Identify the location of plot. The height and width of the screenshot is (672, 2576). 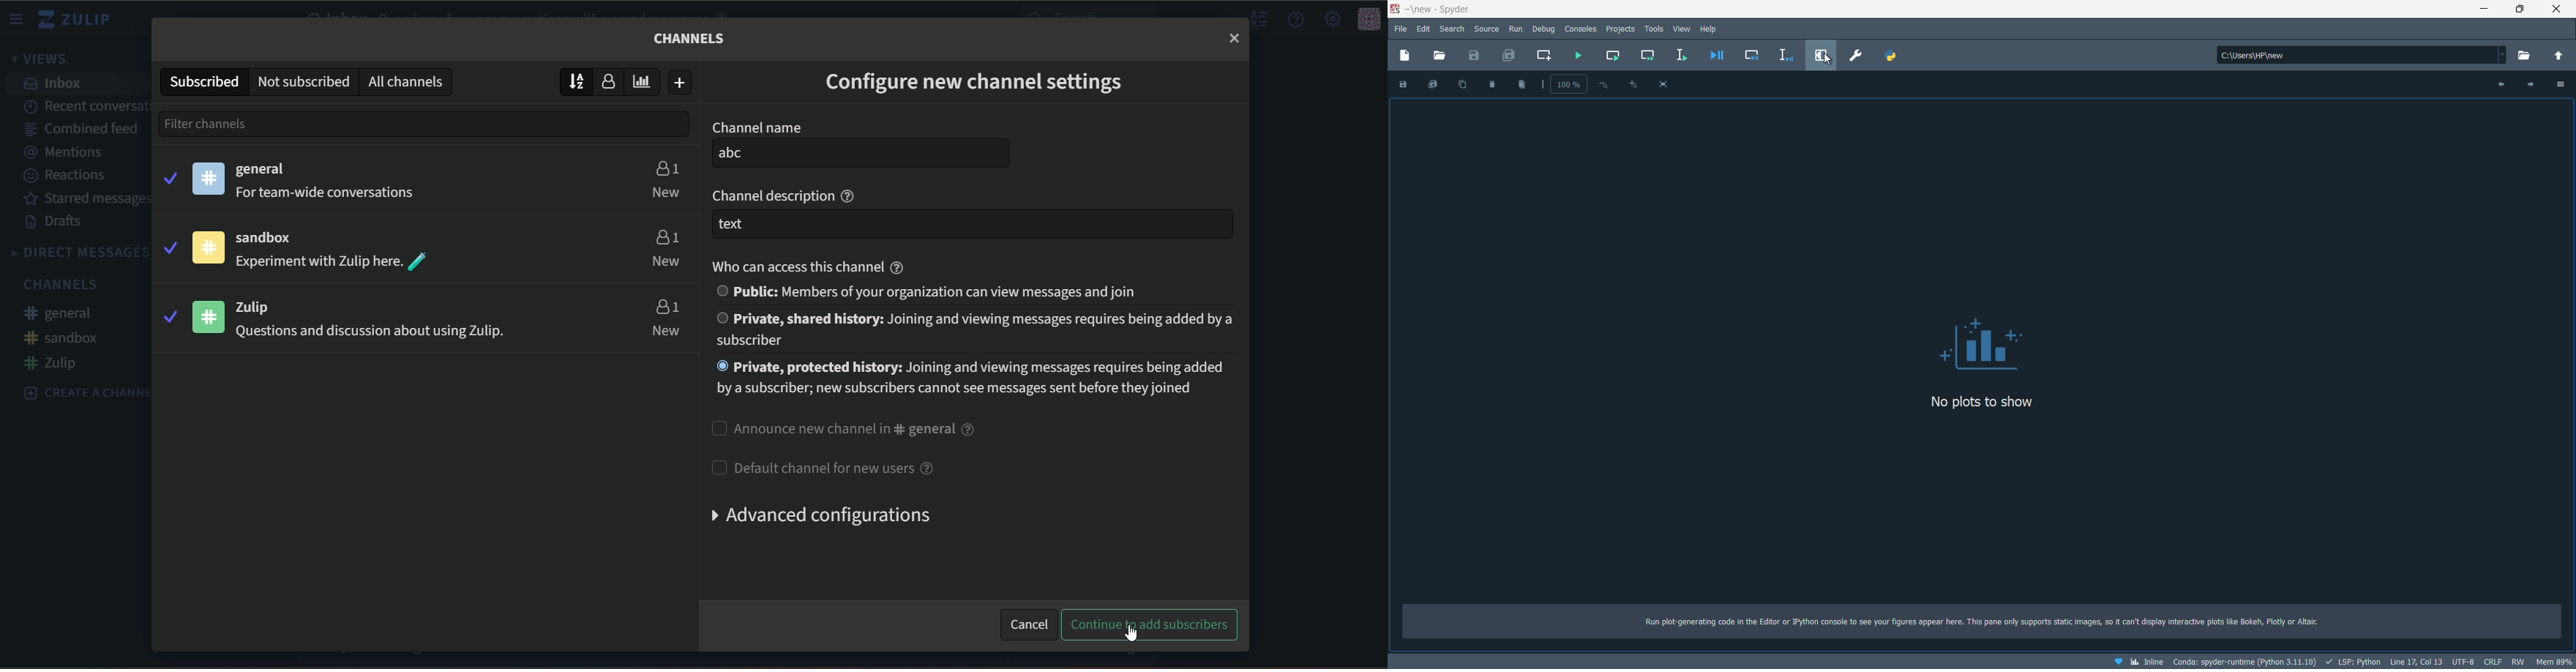
(1983, 346).